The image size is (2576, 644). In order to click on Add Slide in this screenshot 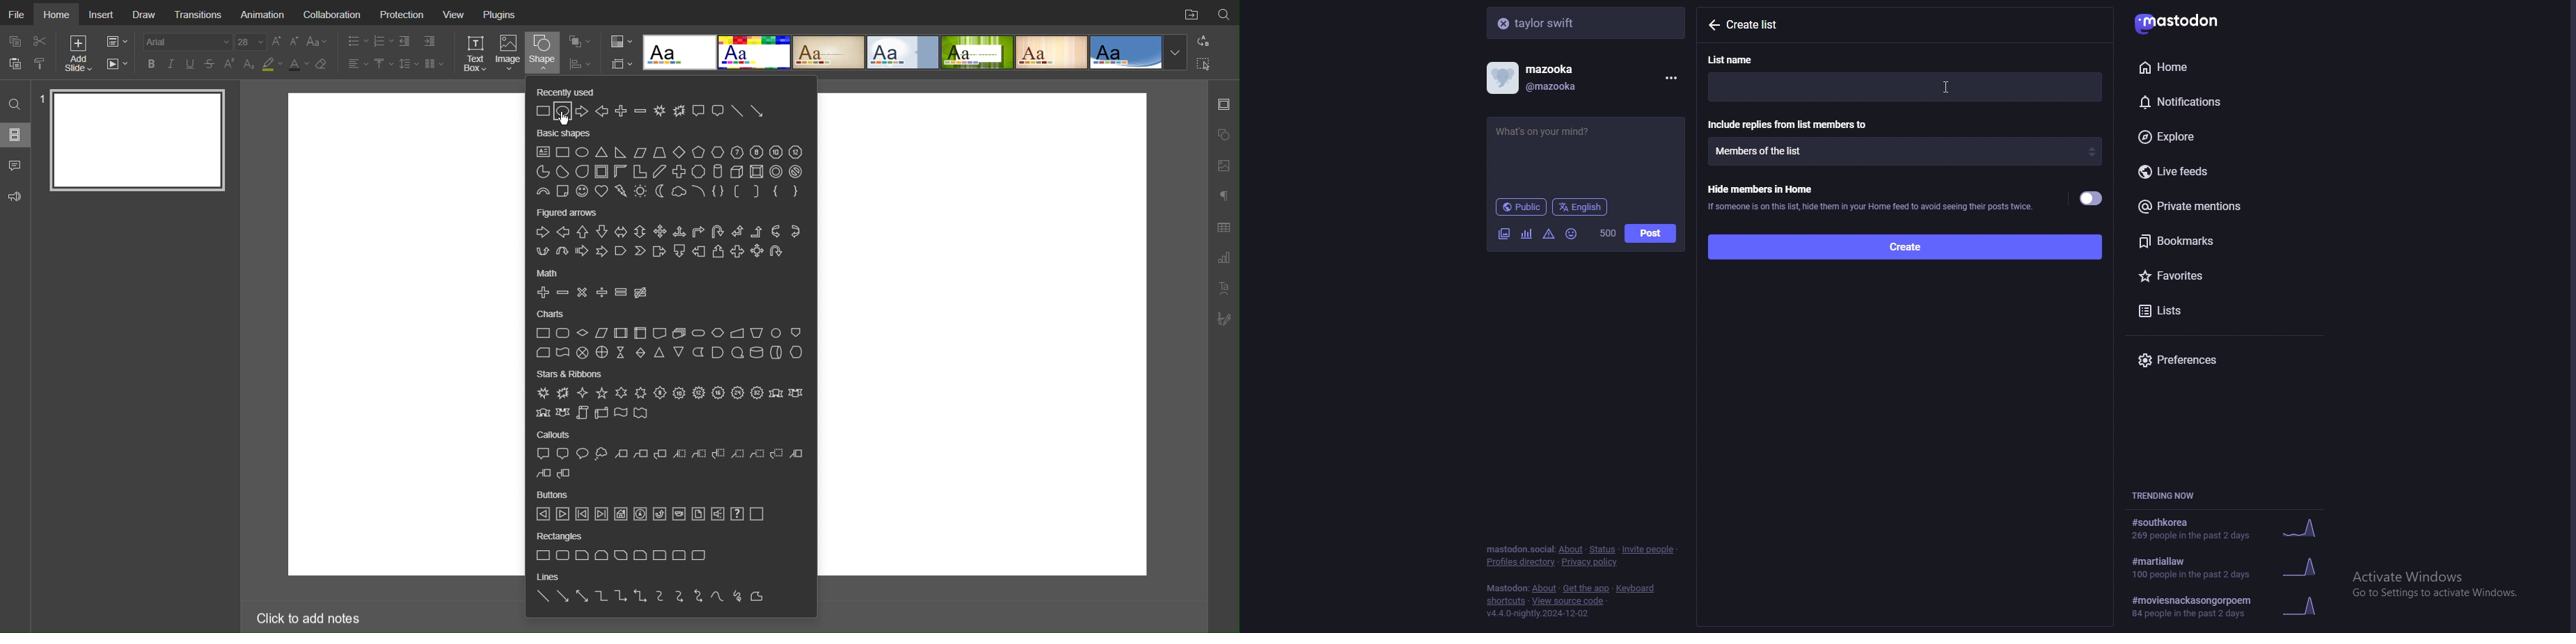, I will do `click(78, 56)`.